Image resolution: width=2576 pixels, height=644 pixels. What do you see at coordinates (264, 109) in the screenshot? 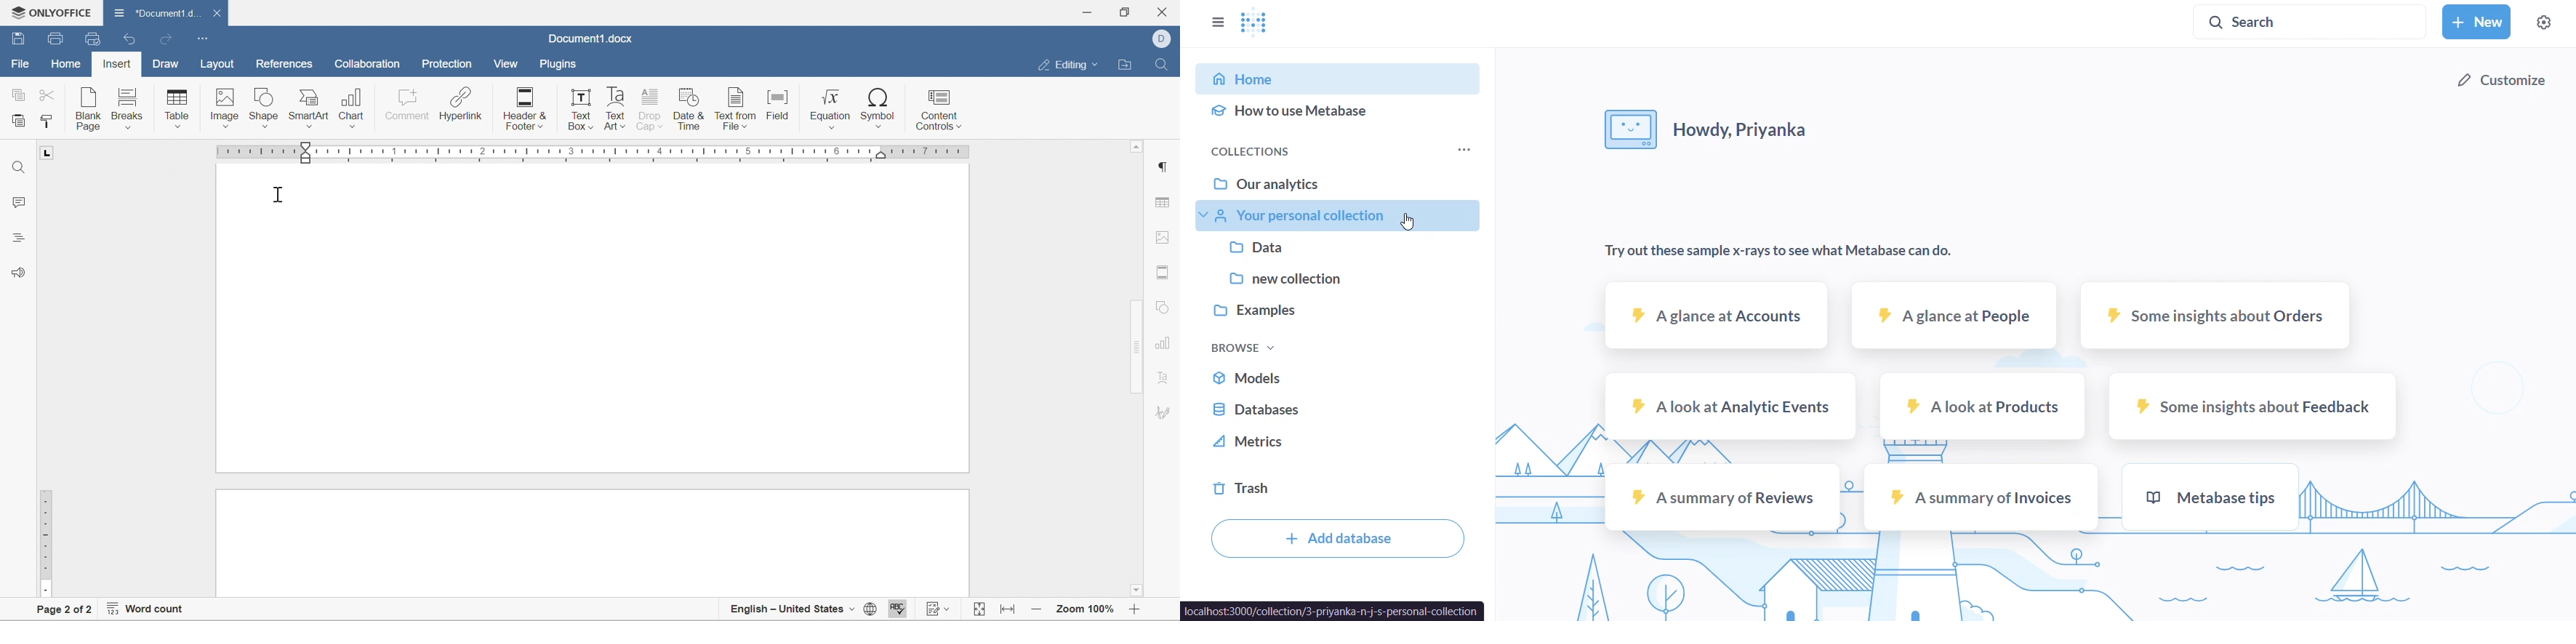
I see `Shape` at bounding box center [264, 109].